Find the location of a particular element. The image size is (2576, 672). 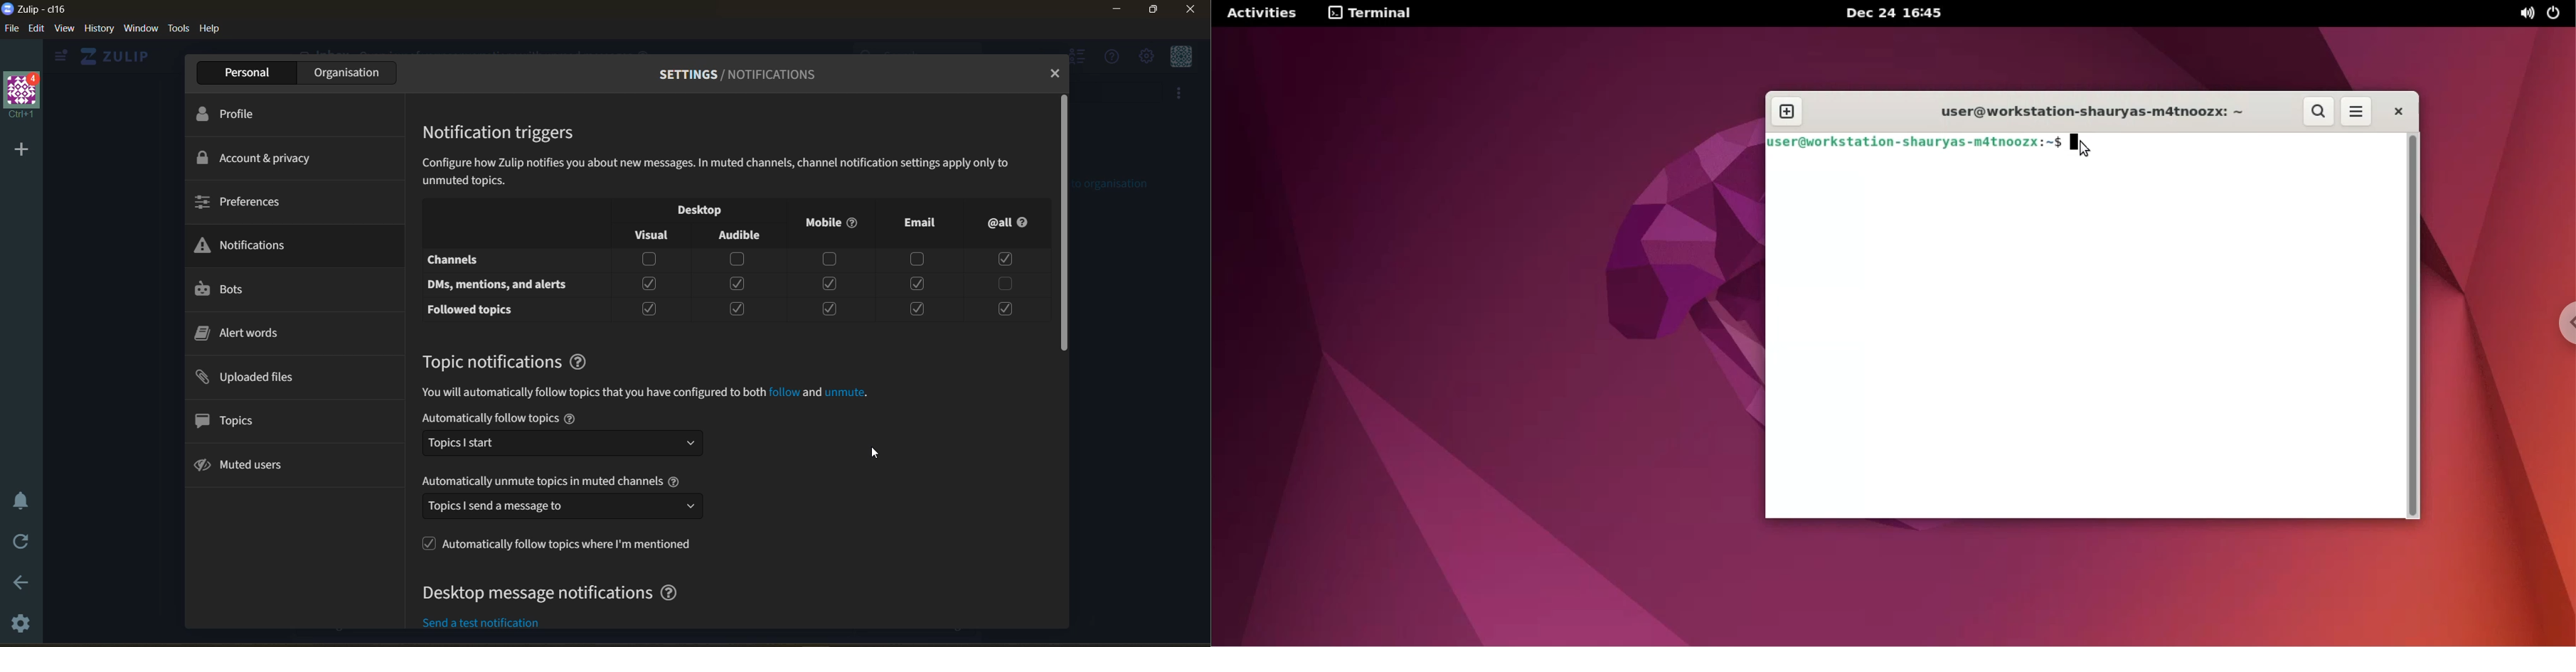

Checkbox is located at coordinates (917, 284).